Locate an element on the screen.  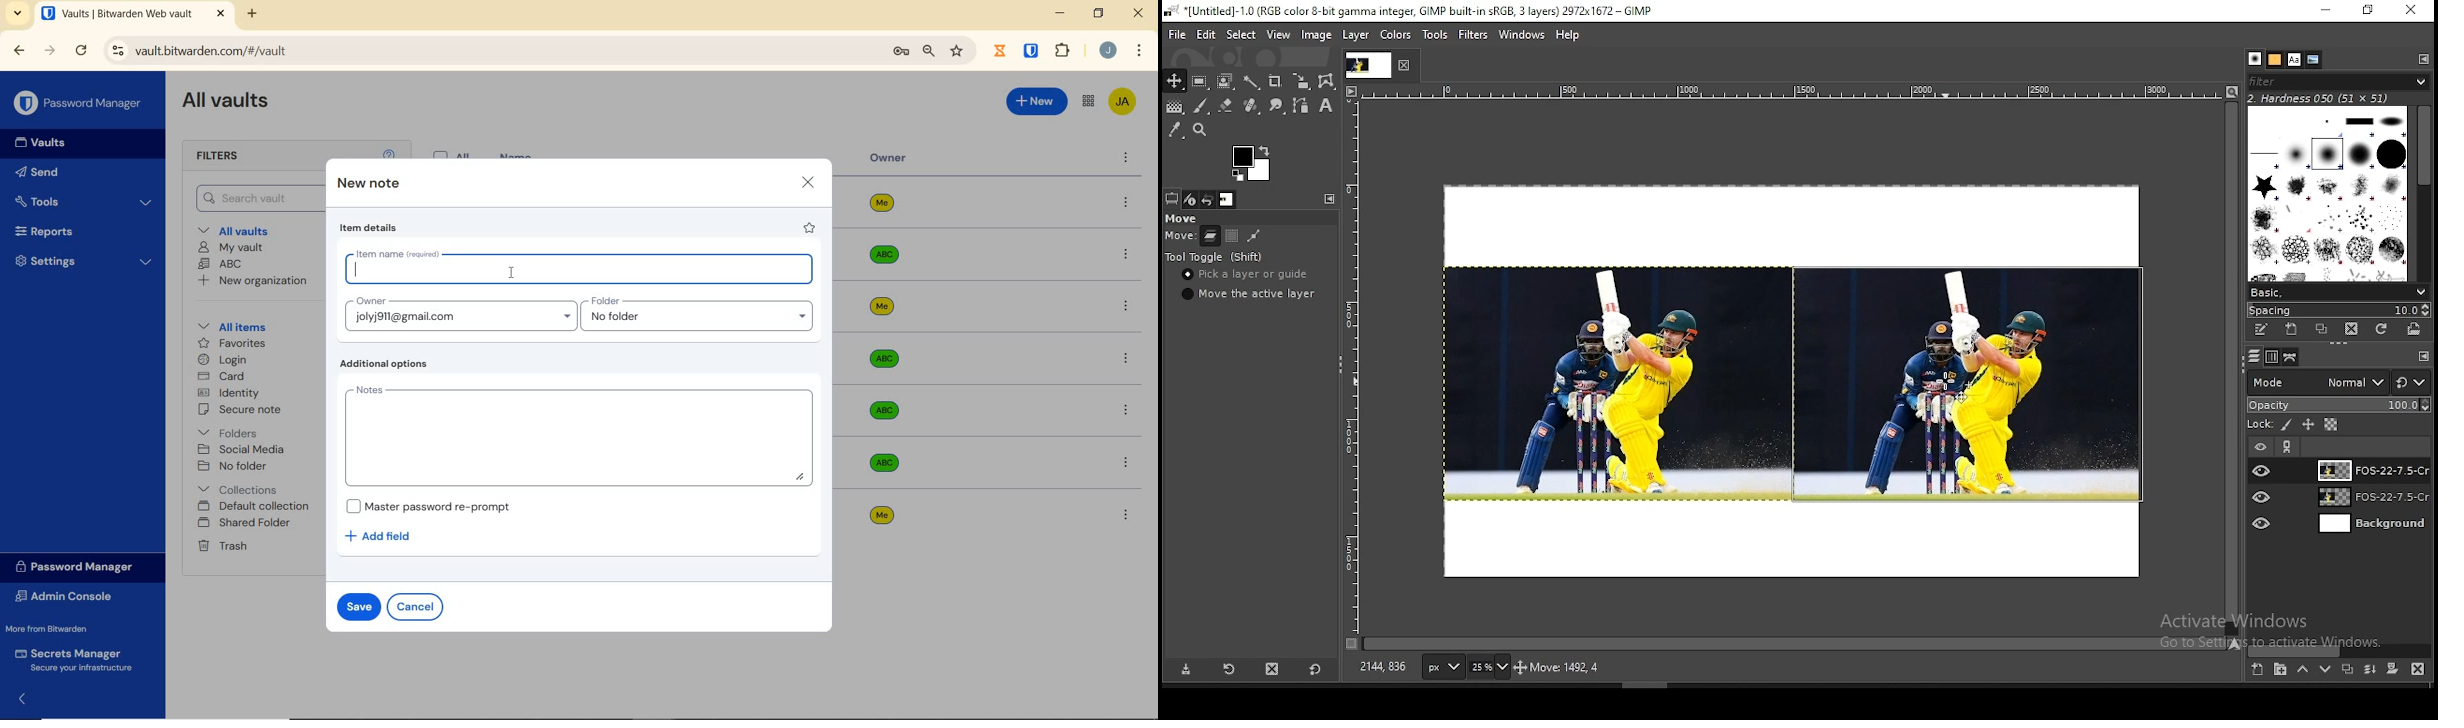
Vaults is located at coordinates (47, 144).